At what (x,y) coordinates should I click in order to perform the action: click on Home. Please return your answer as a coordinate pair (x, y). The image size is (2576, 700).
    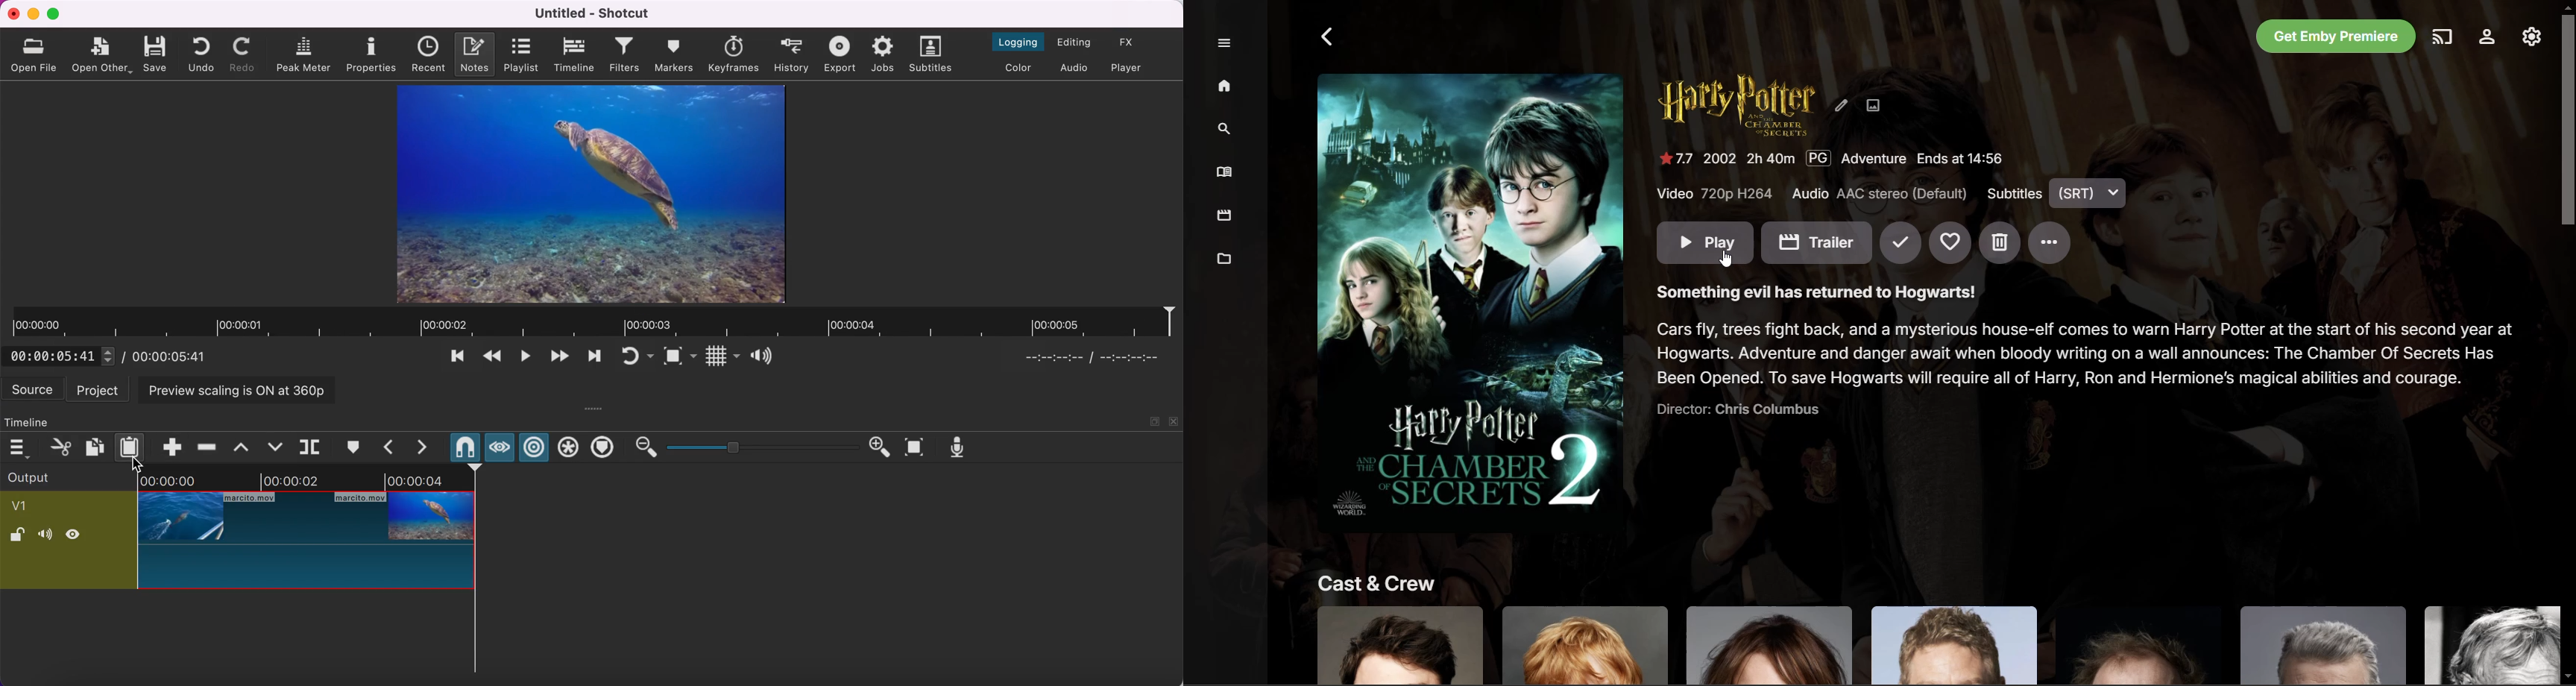
    Looking at the image, I should click on (1226, 88).